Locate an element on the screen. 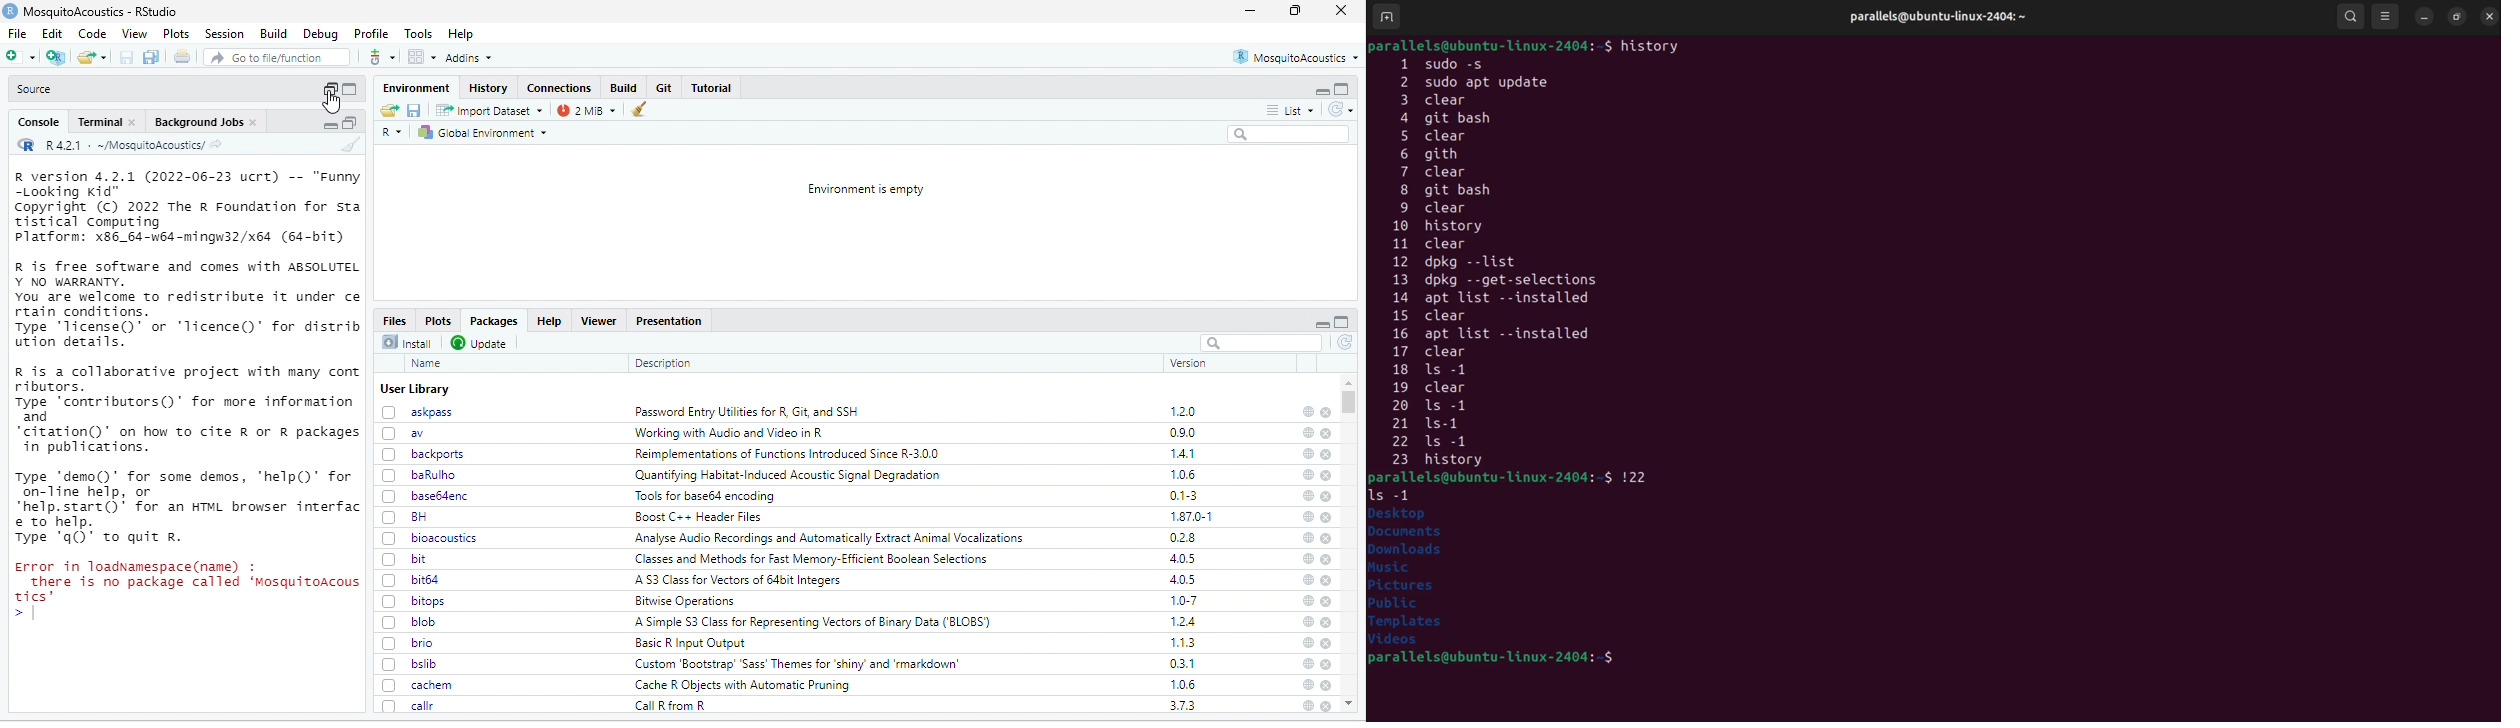 Image resolution: width=2520 pixels, height=728 pixels. logo is located at coordinates (10, 11).